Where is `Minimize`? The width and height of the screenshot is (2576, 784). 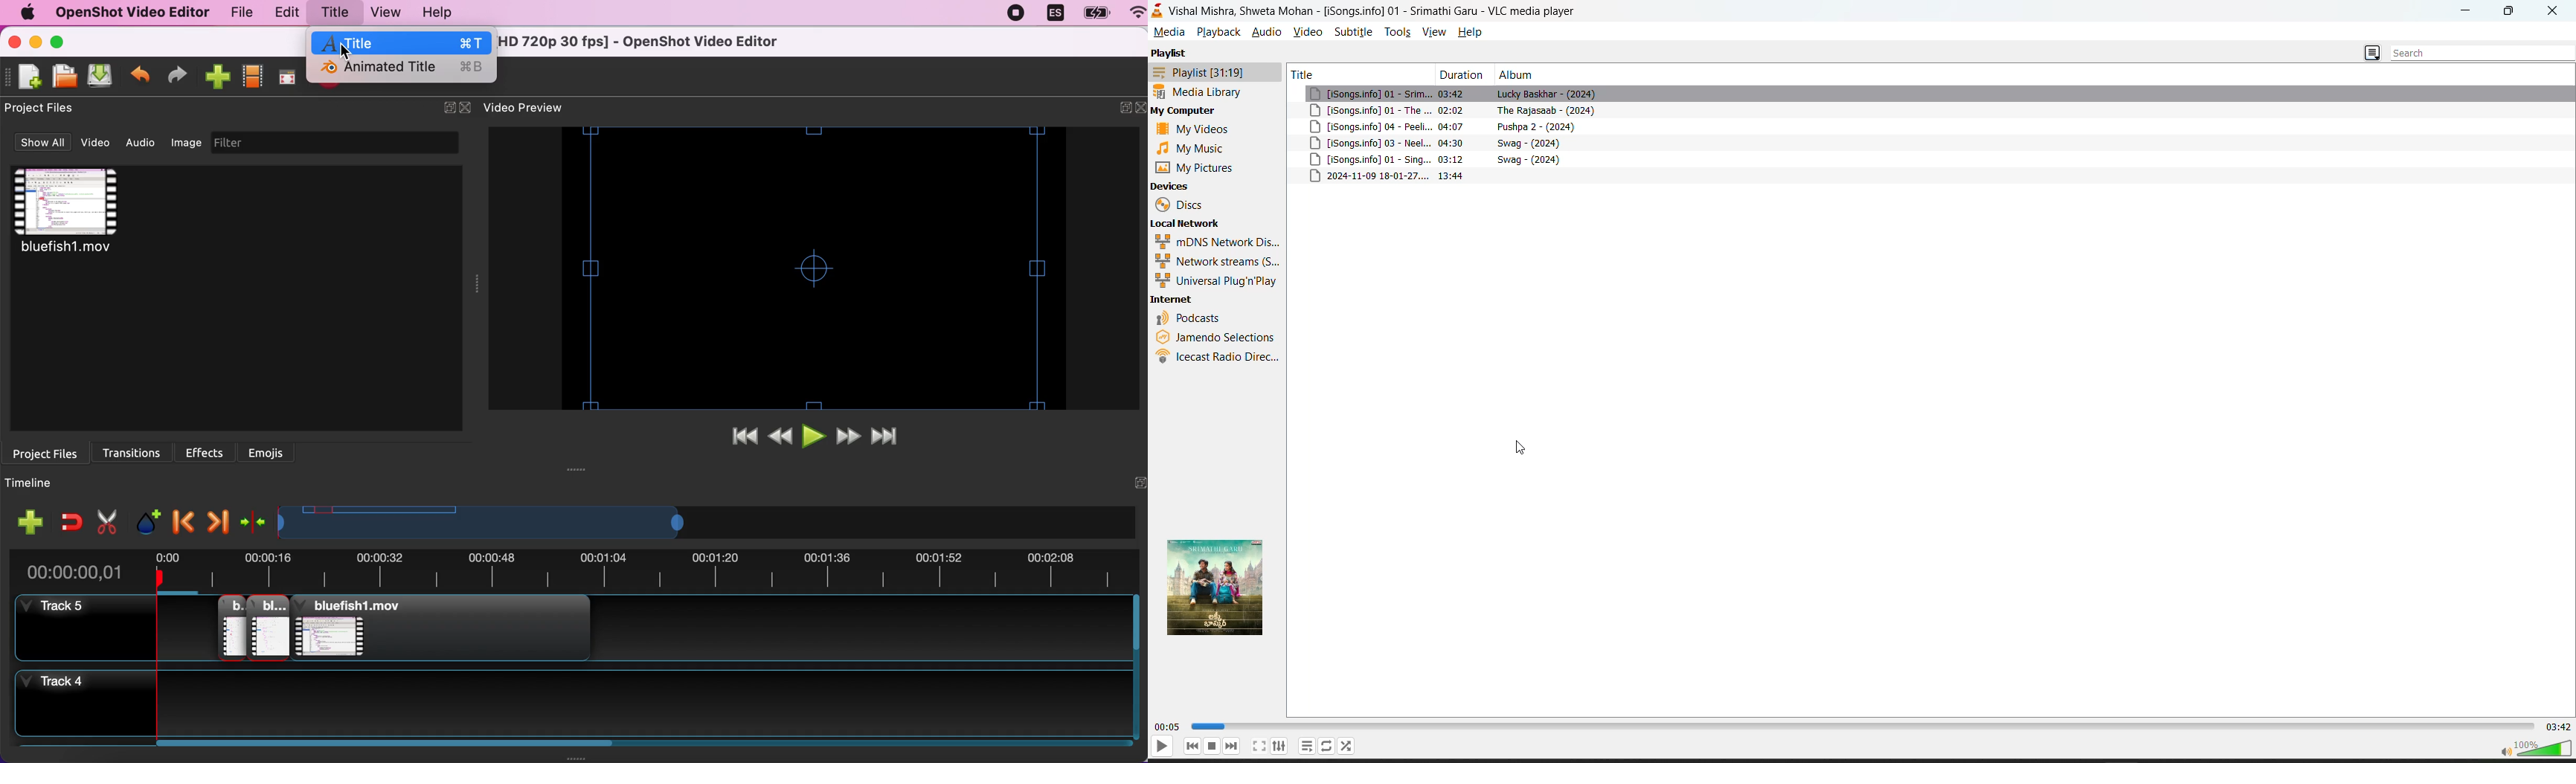
Minimize is located at coordinates (2466, 10).